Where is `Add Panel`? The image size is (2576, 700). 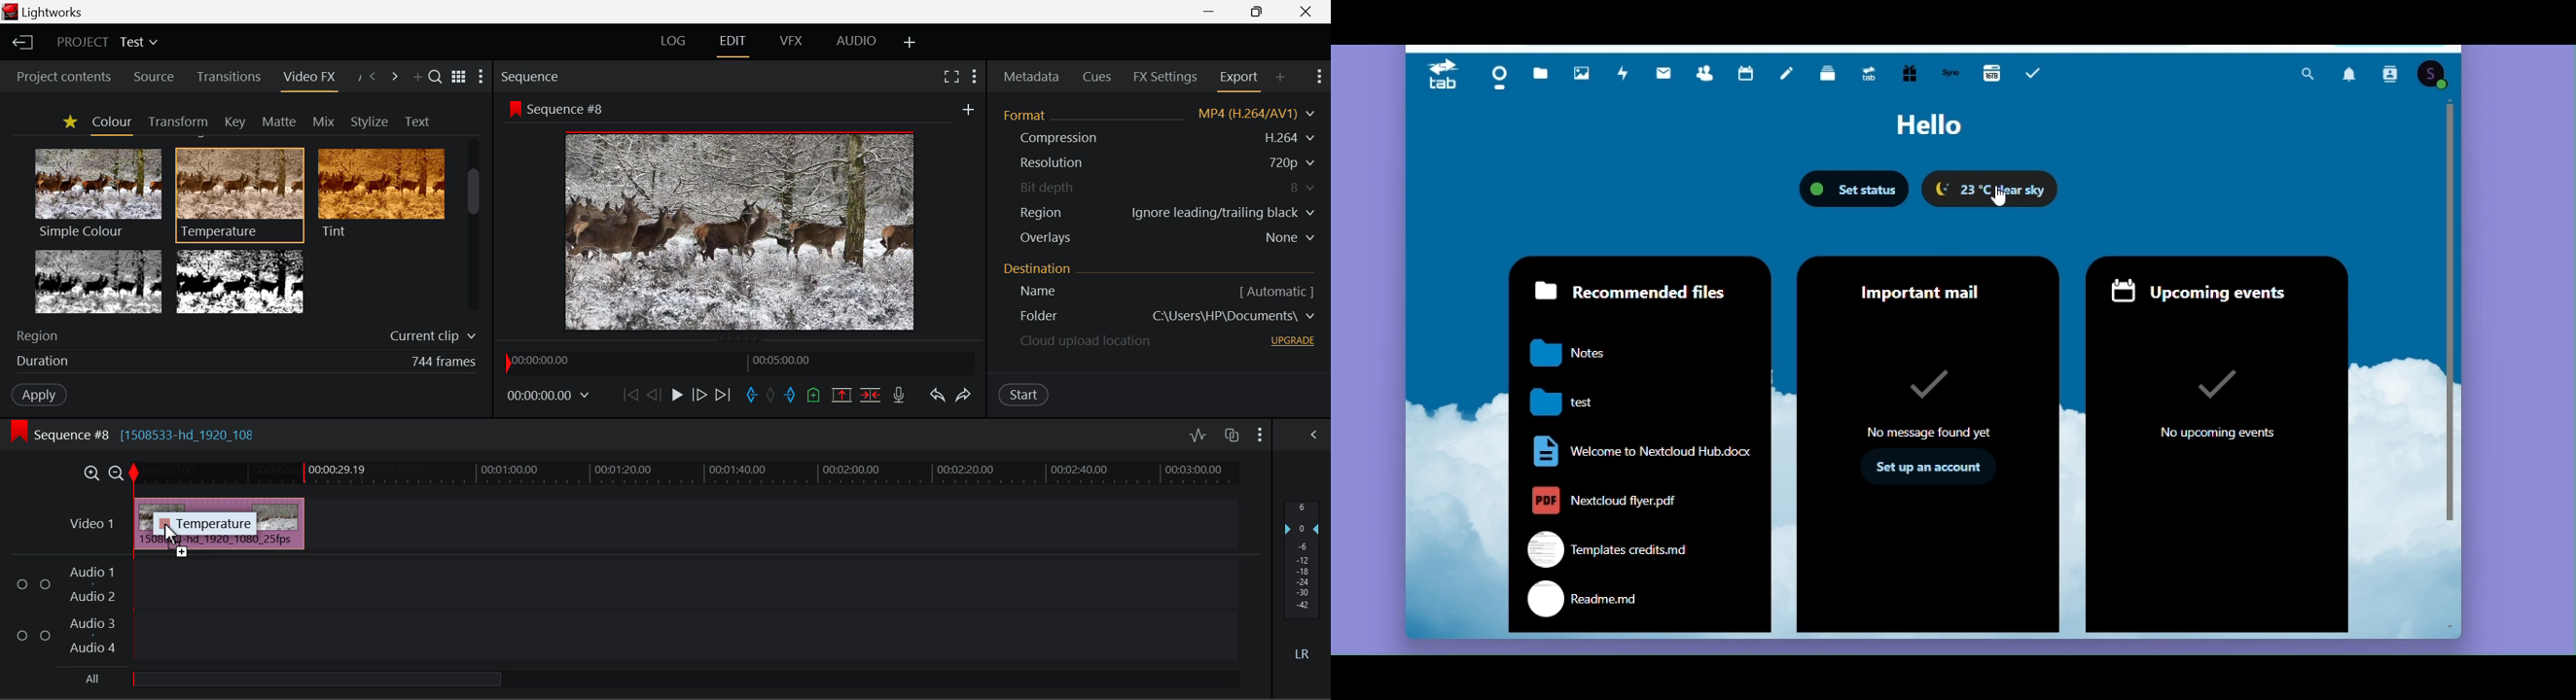 Add Panel is located at coordinates (1280, 81).